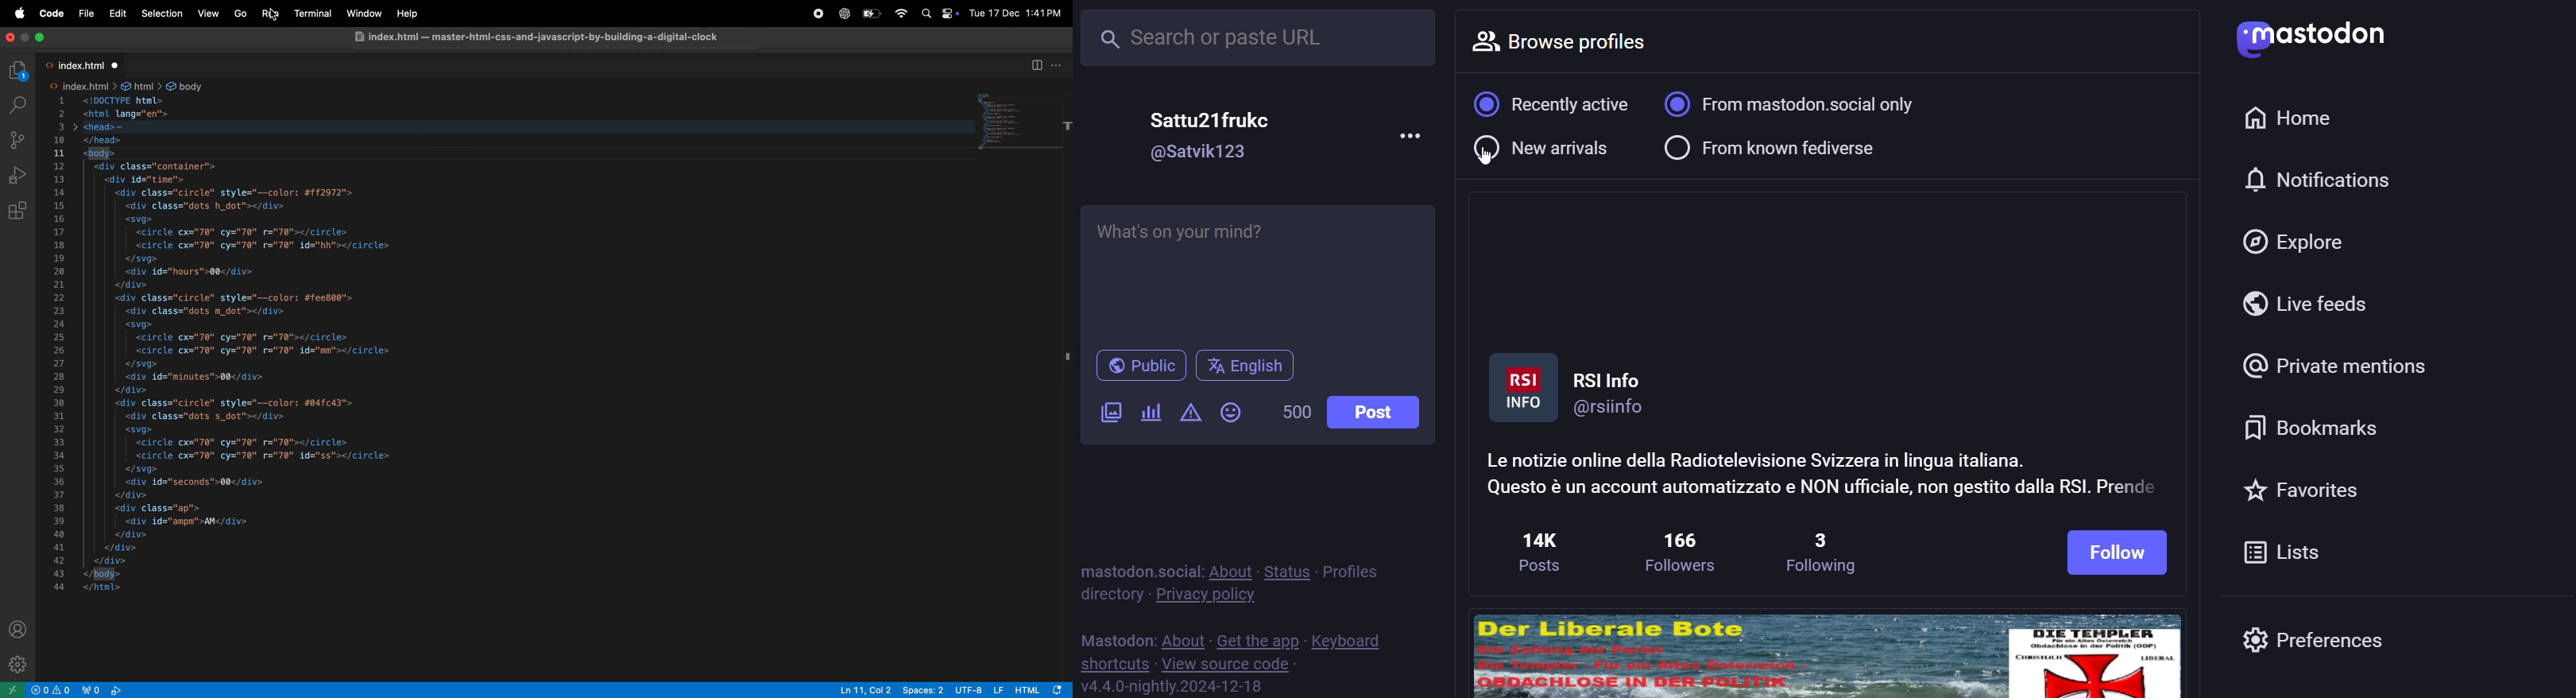 This screenshot has height=700, width=2576. What do you see at coordinates (313, 14) in the screenshot?
I see `terminal` at bounding box center [313, 14].